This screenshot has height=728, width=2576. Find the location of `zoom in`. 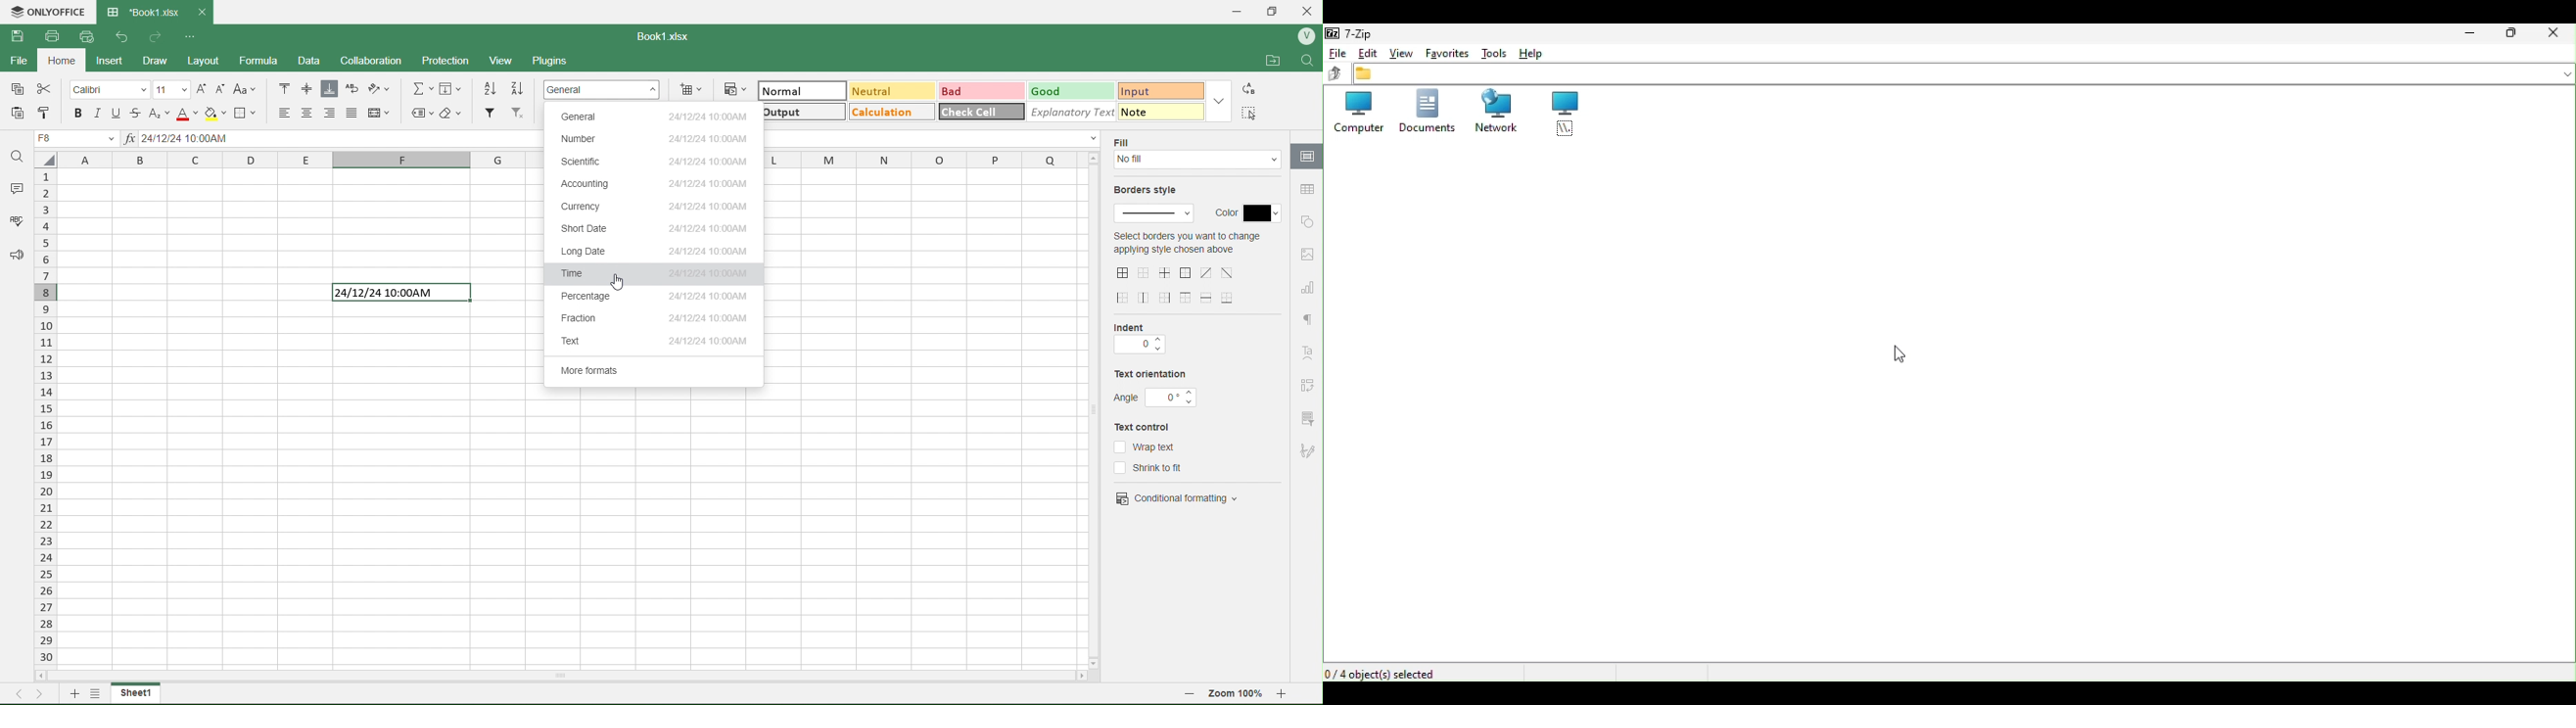

zoom in is located at coordinates (1288, 697).